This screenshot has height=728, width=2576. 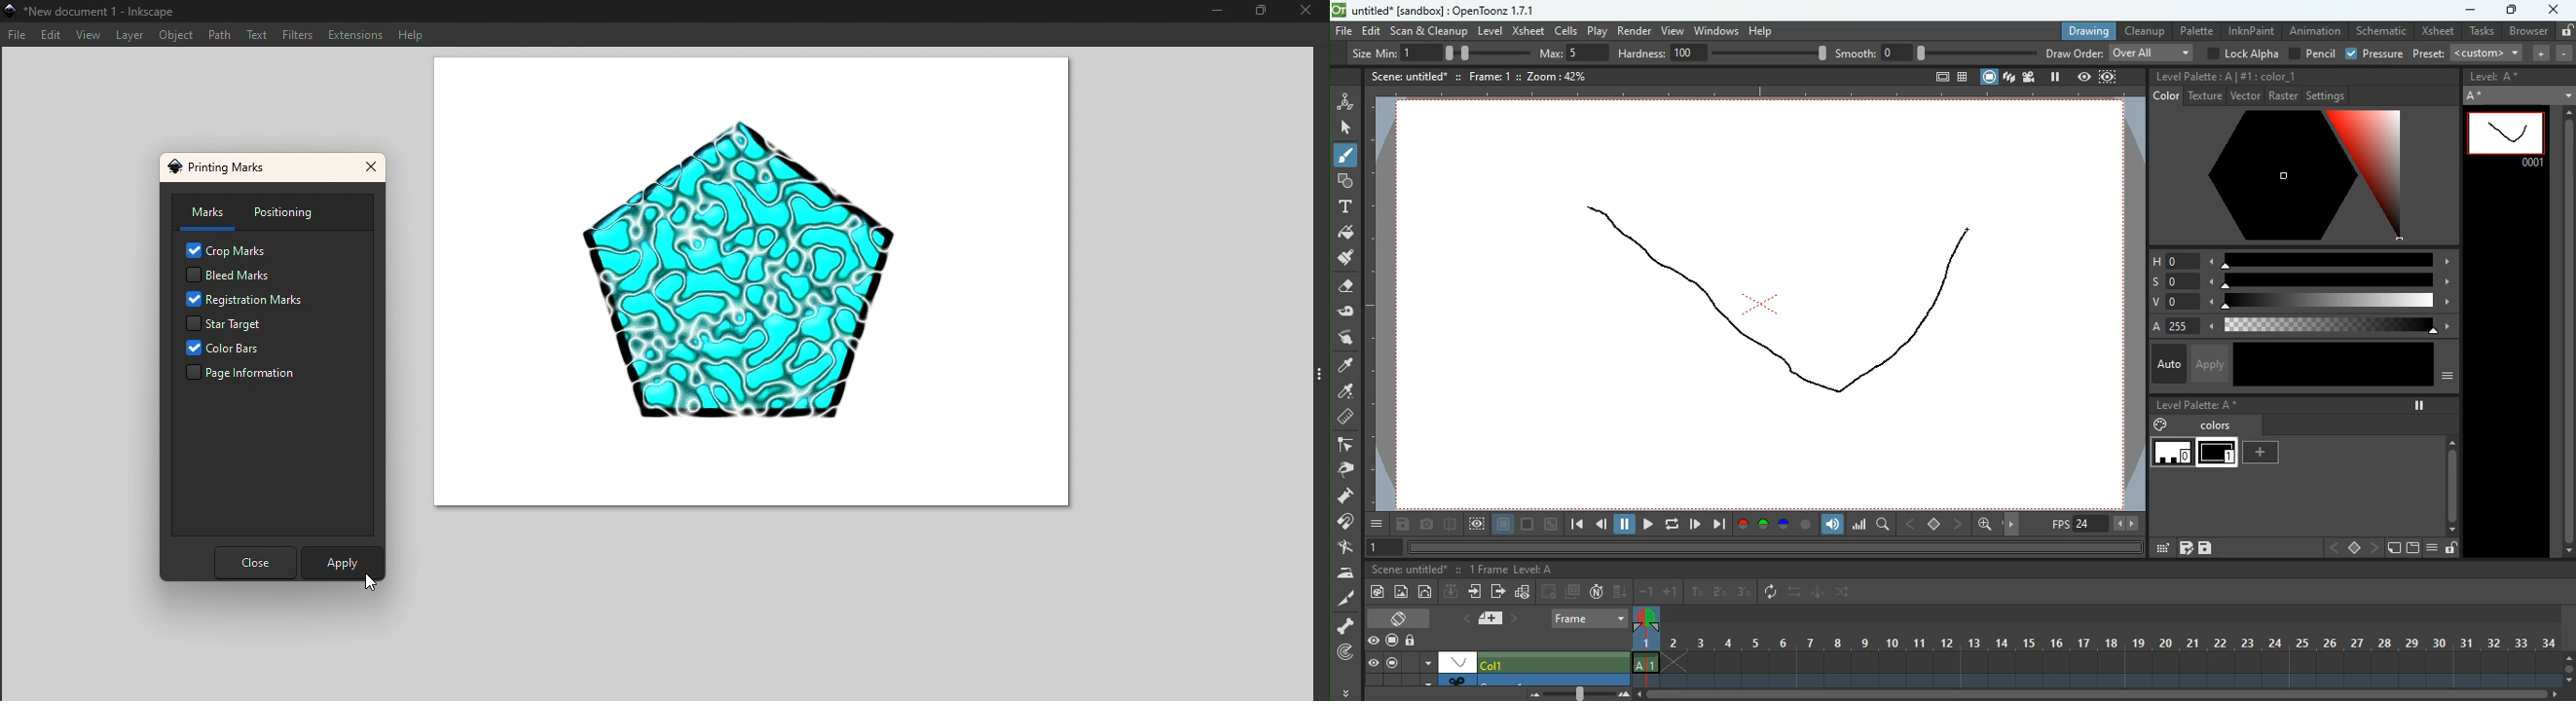 What do you see at coordinates (89, 35) in the screenshot?
I see `View` at bounding box center [89, 35].